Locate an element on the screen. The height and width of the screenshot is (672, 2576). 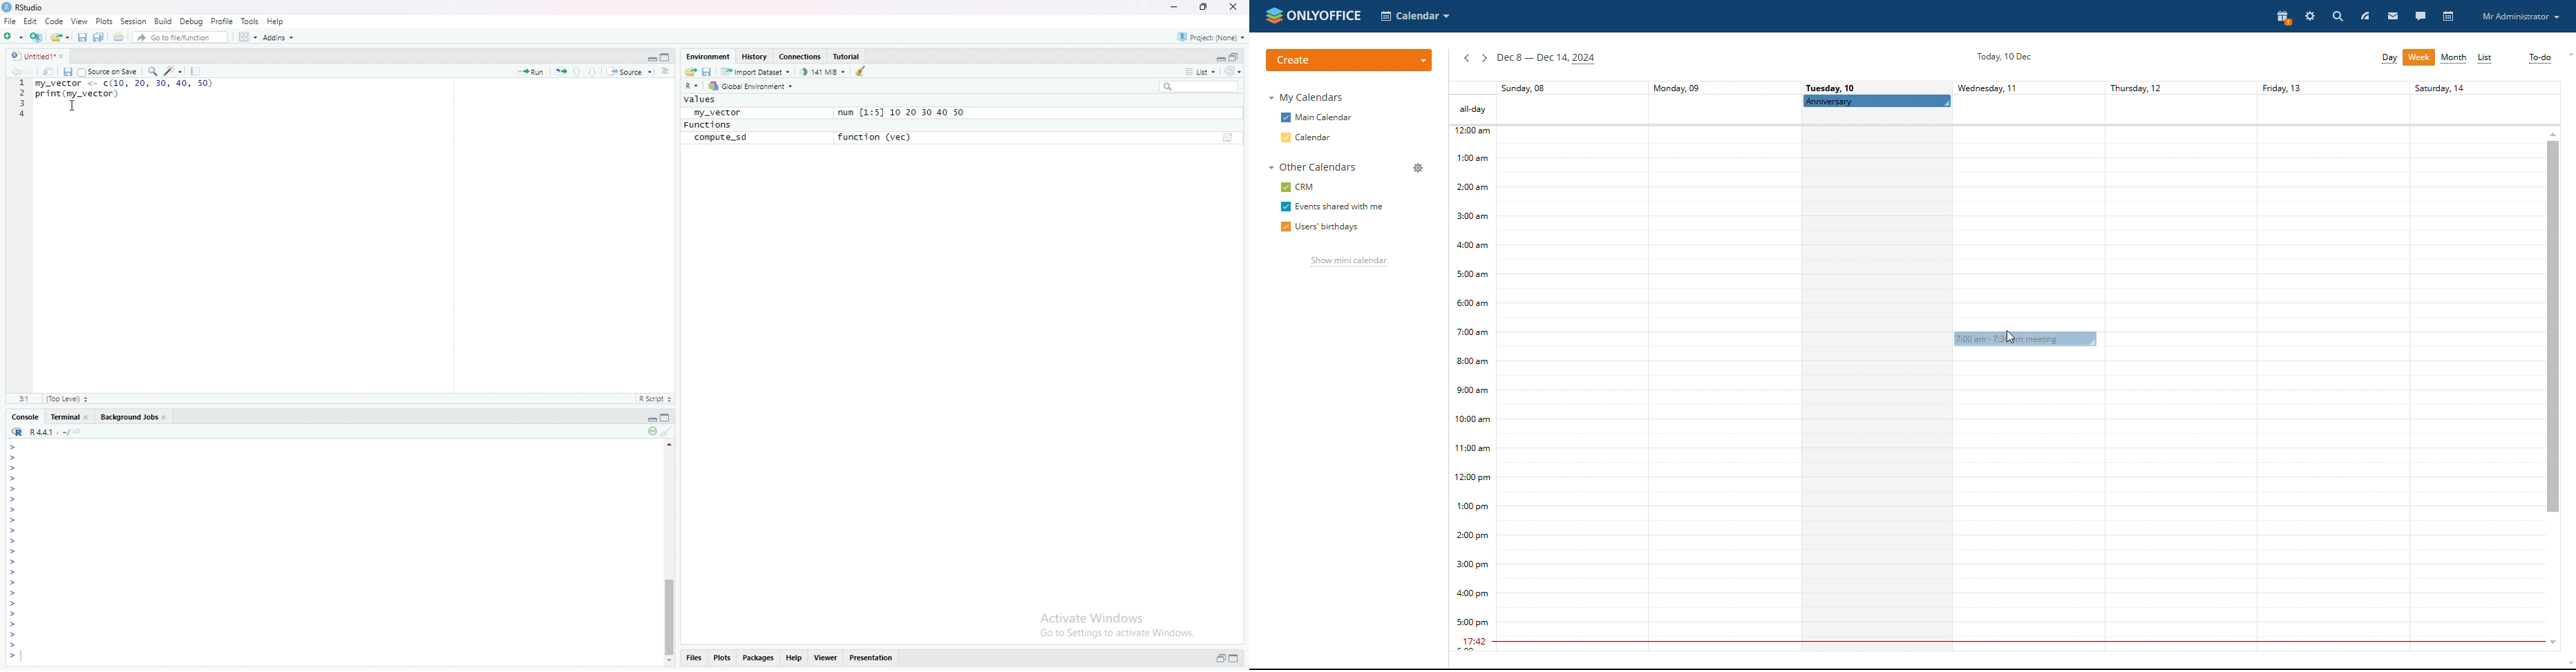
Console is located at coordinates (24, 417).